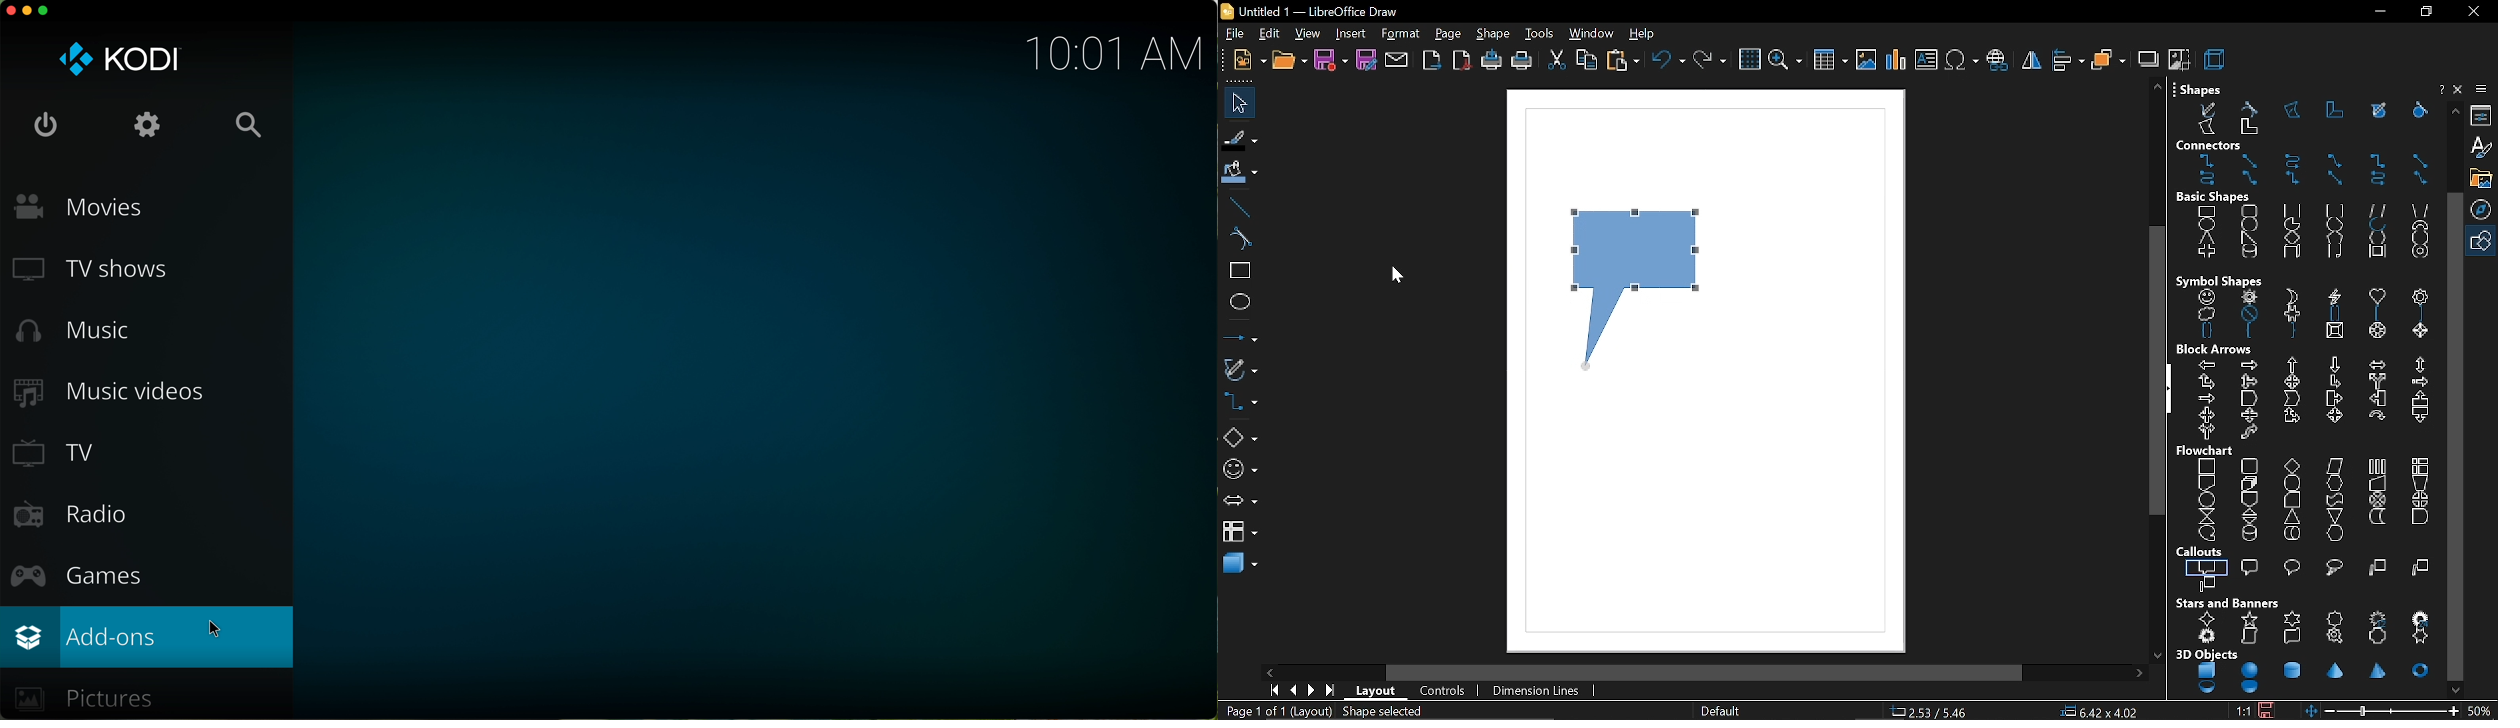 Image resolution: width=2520 pixels, height=728 pixels. What do you see at coordinates (2147, 58) in the screenshot?
I see `shadow` at bounding box center [2147, 58].